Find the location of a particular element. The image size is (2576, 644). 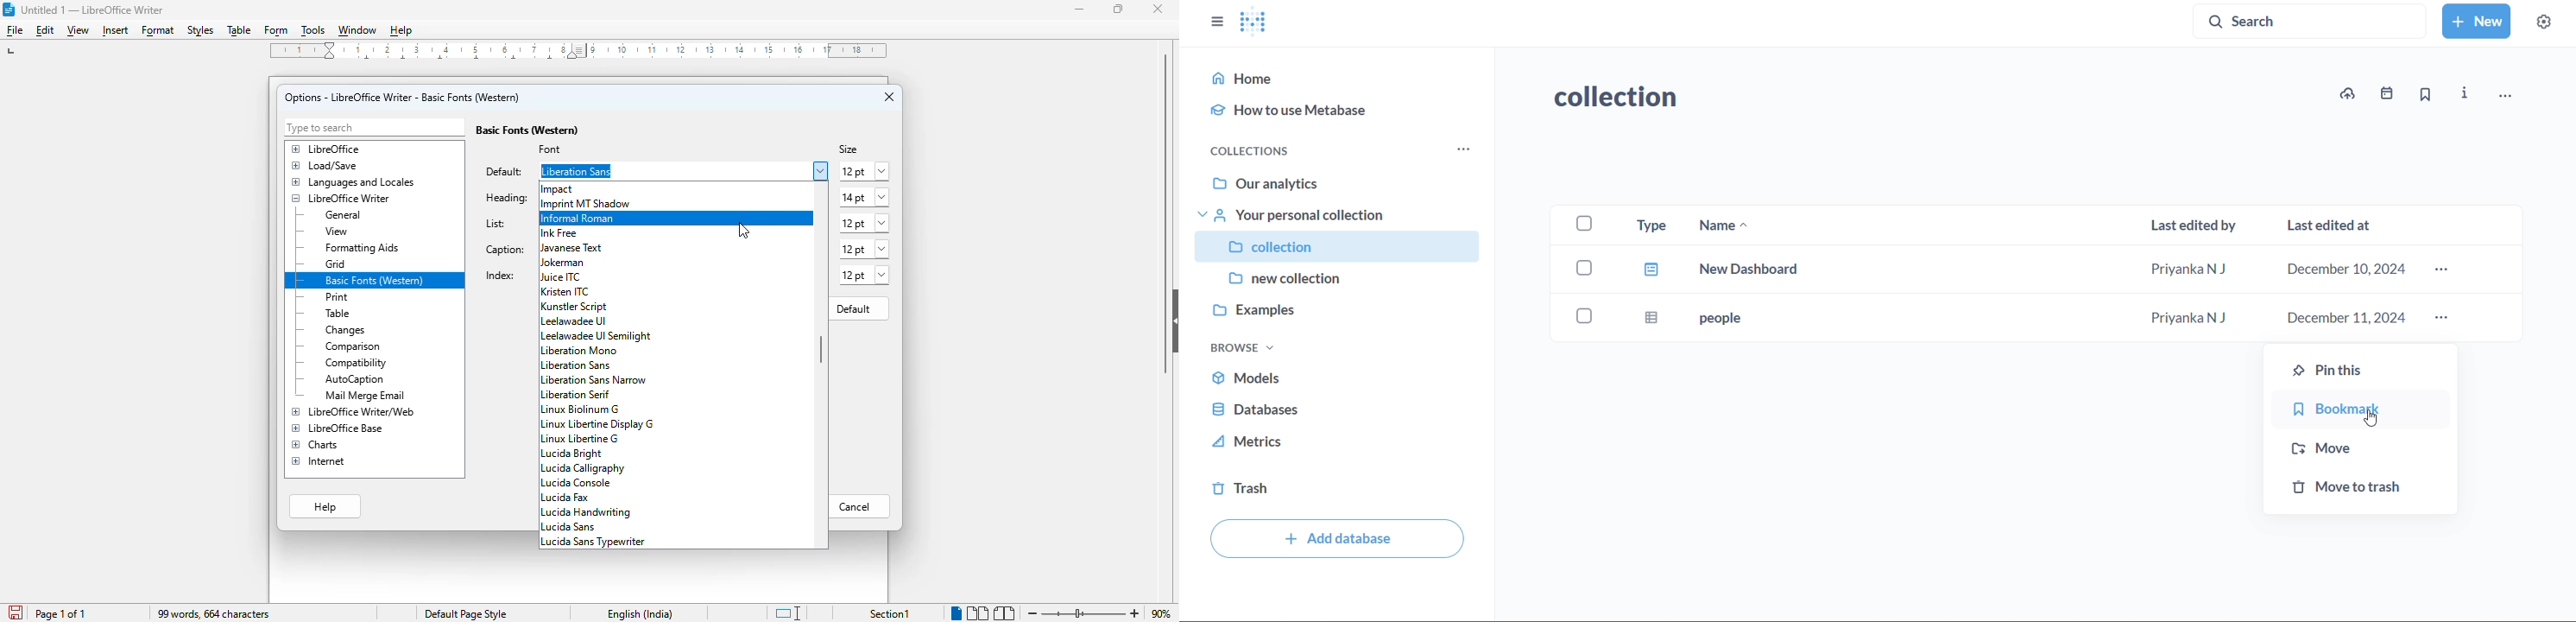

maximize is located at coordinates (1118, 9).